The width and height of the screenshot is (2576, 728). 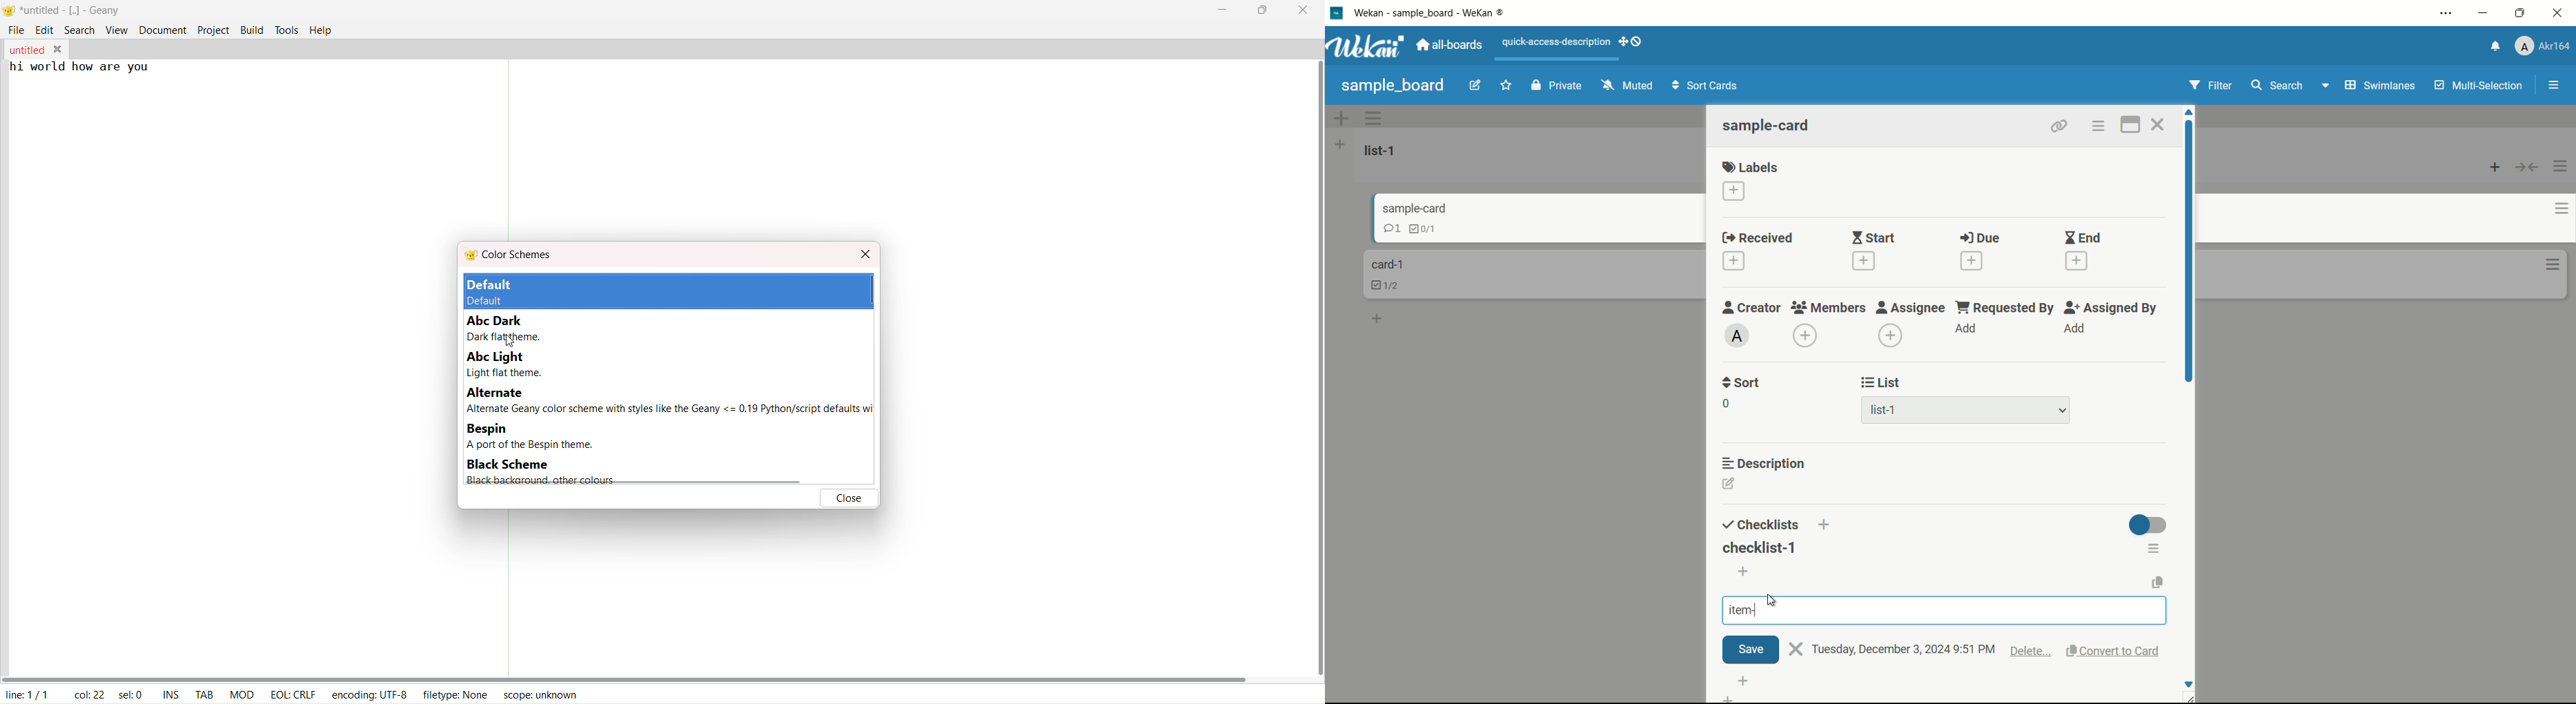 What do you see at coordinates (1981, 238) in the screenshot?
I see `due` at bounding box center [1981, 238].